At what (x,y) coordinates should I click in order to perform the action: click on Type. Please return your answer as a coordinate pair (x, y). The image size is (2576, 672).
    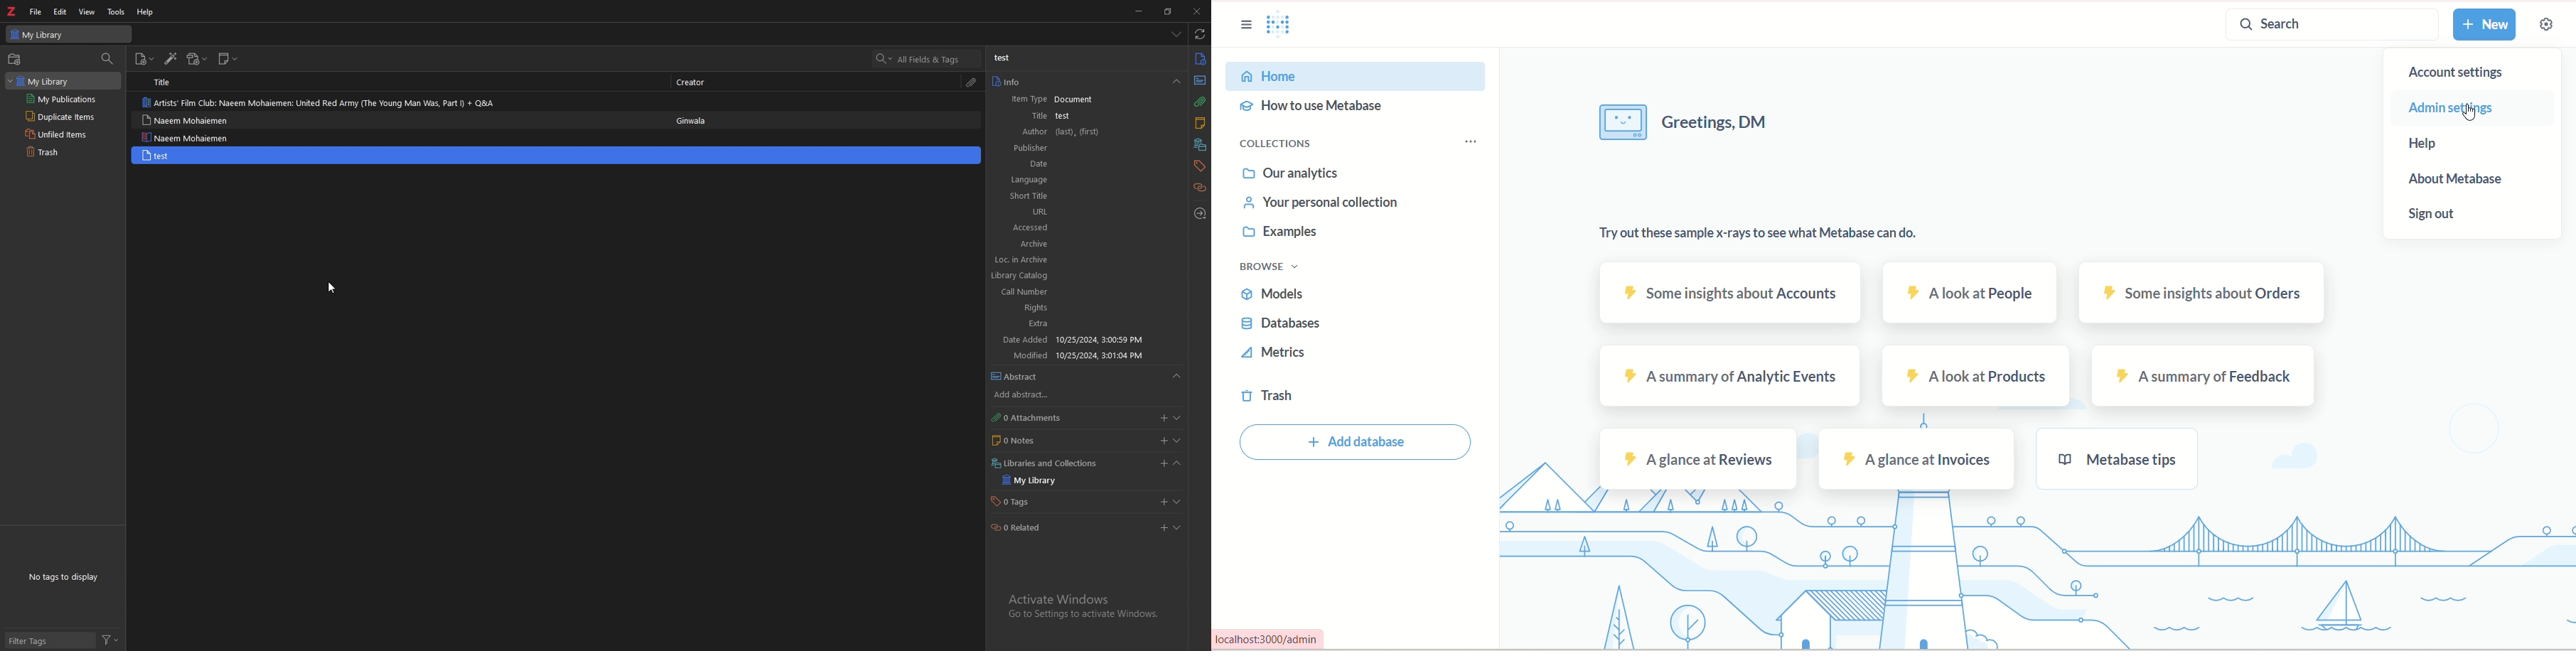
    Looking at the image, I should click on (1201, 81).